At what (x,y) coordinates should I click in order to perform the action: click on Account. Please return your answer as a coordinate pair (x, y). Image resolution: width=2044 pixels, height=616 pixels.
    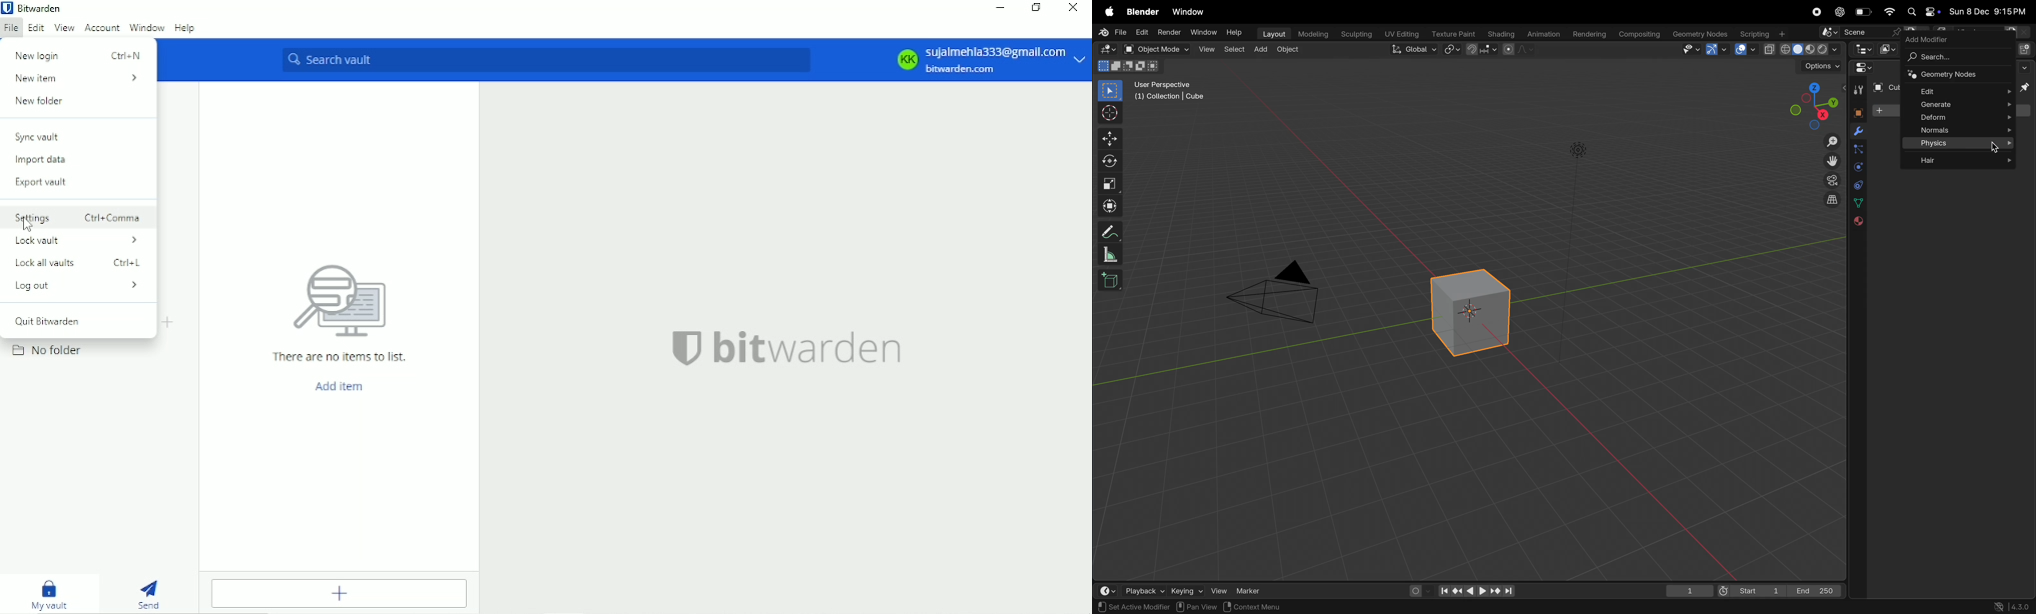
    Looking at the image, I should click on (103, 28).